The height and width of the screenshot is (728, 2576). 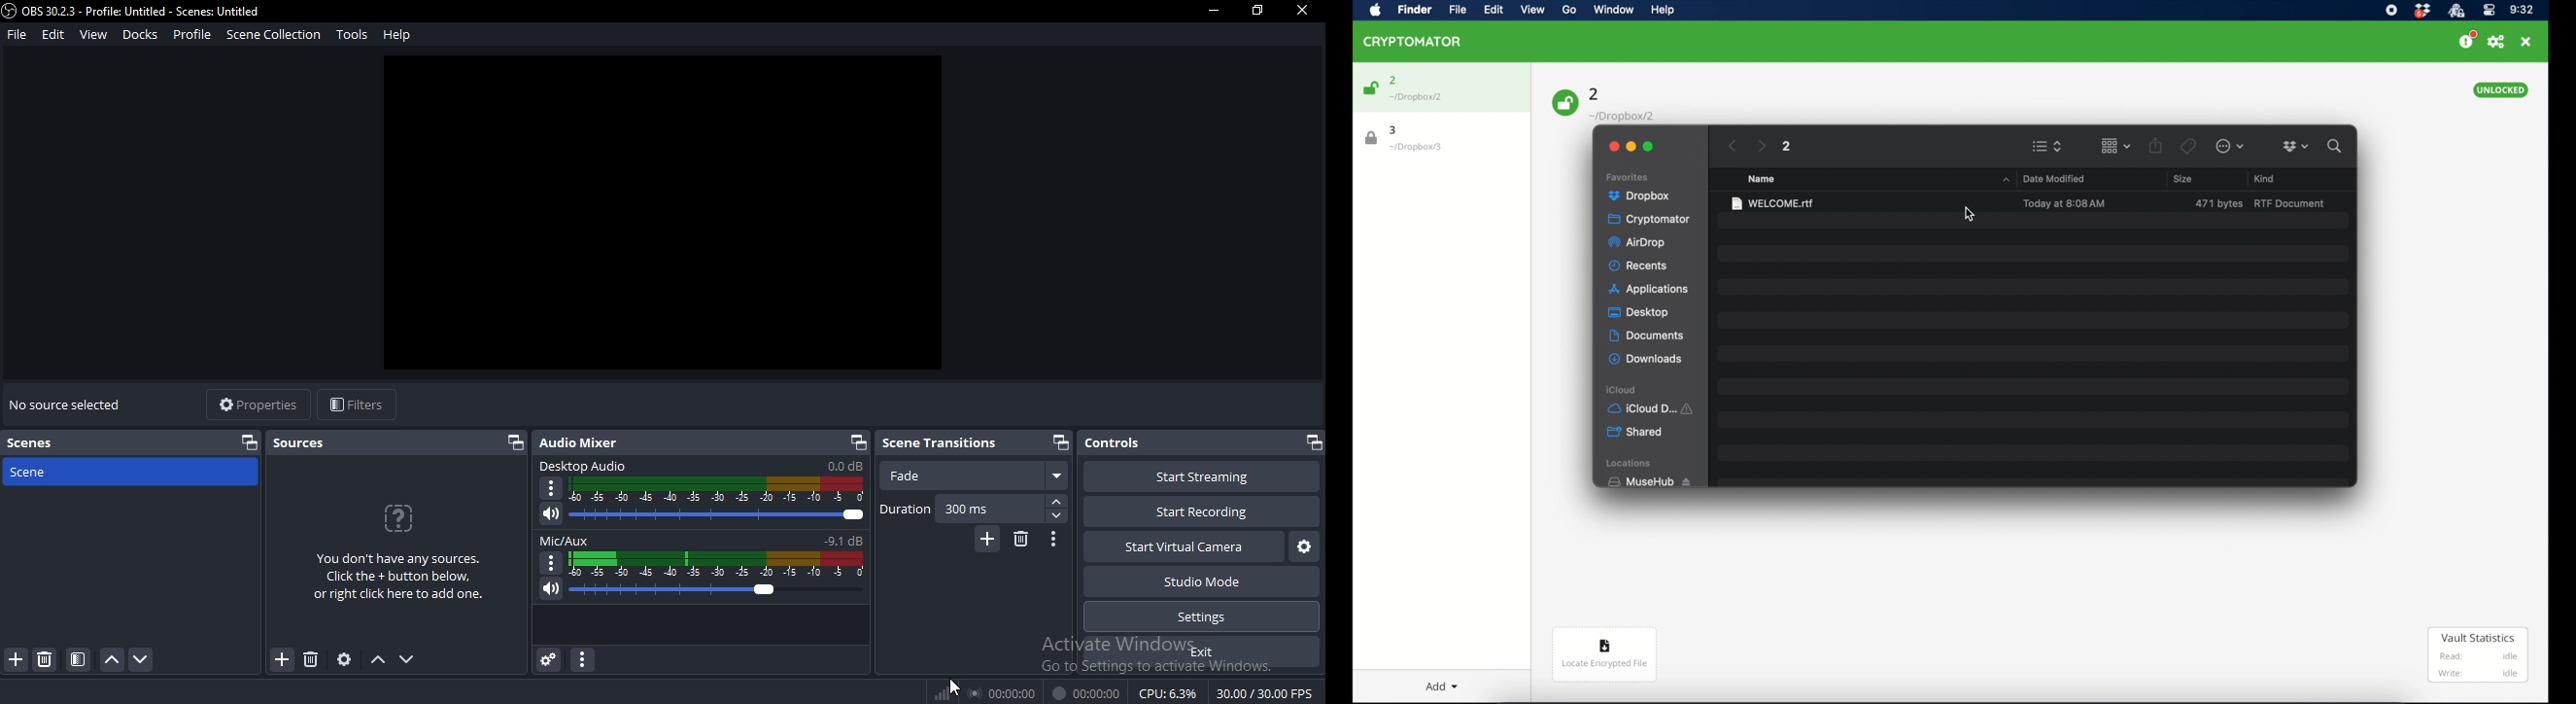 I want to click on vault location, so click(x=1421, y=98).